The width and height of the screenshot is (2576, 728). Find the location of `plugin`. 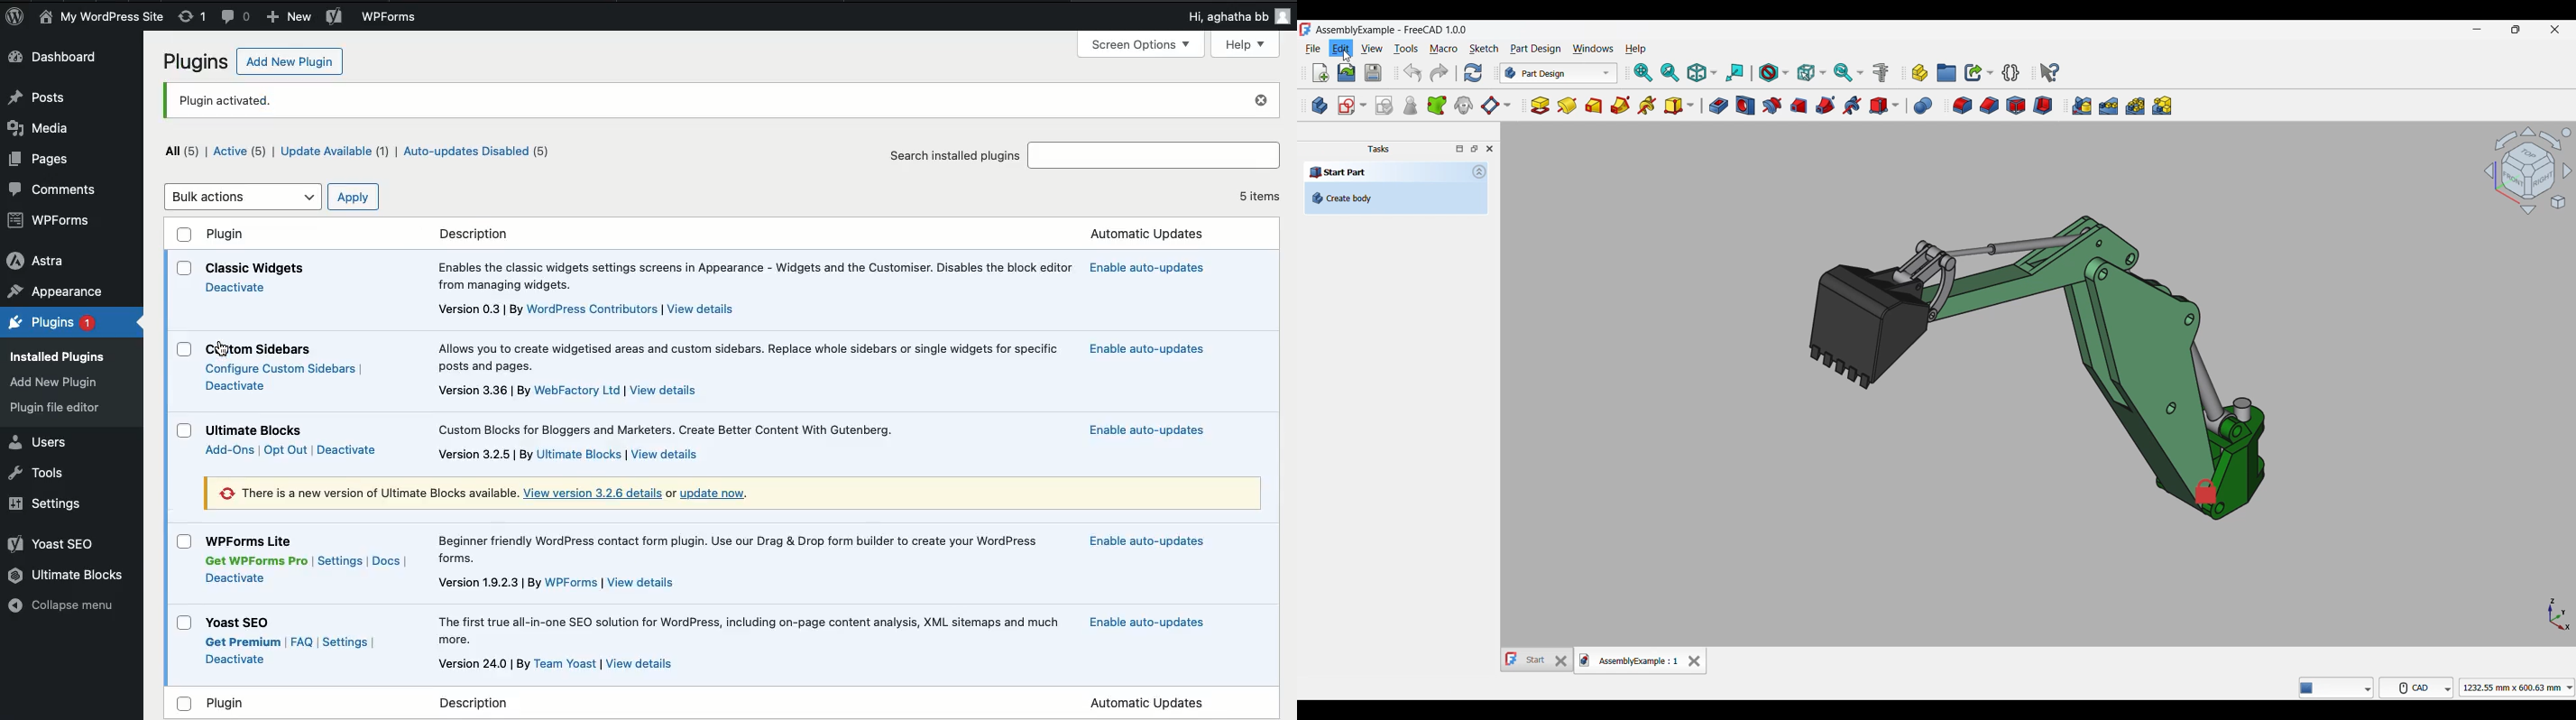

plugin is located at coordinates (704, 100).